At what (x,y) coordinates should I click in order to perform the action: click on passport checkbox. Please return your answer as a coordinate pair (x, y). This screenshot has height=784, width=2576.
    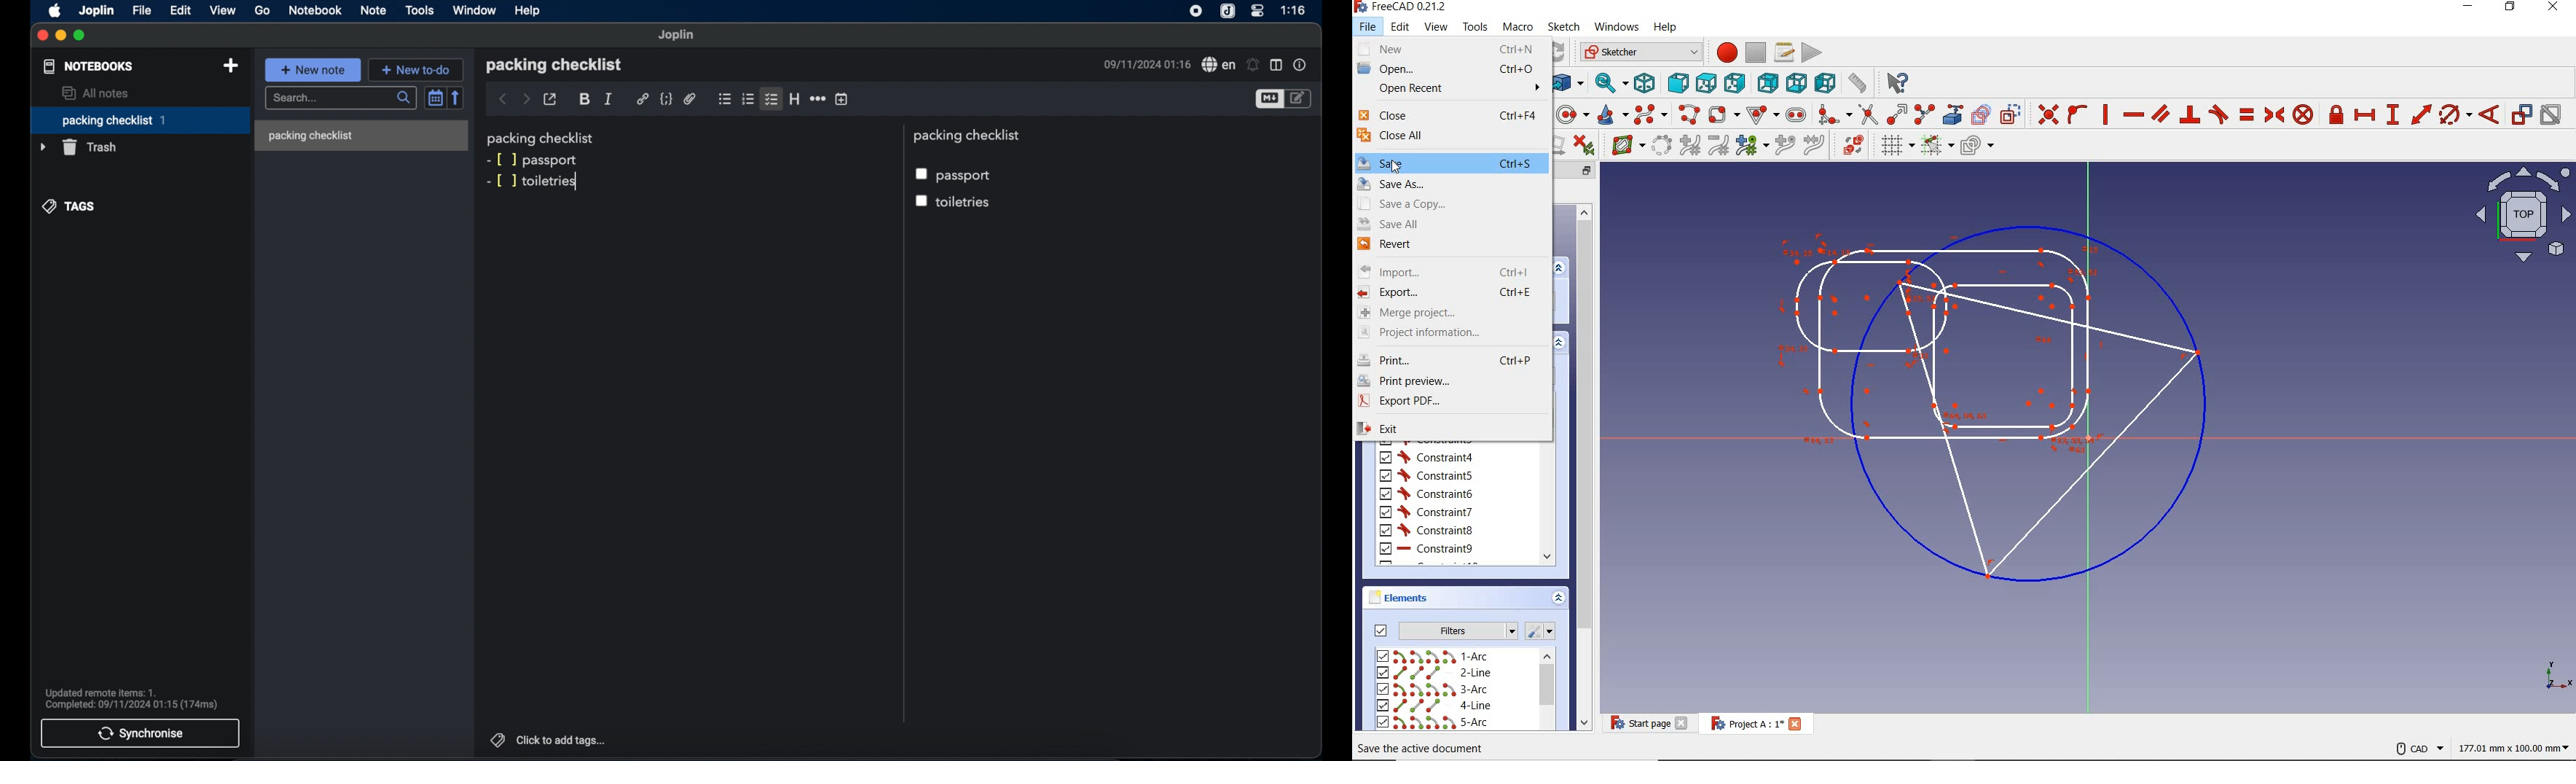
    Looking at the image, I should click on (956, 176).